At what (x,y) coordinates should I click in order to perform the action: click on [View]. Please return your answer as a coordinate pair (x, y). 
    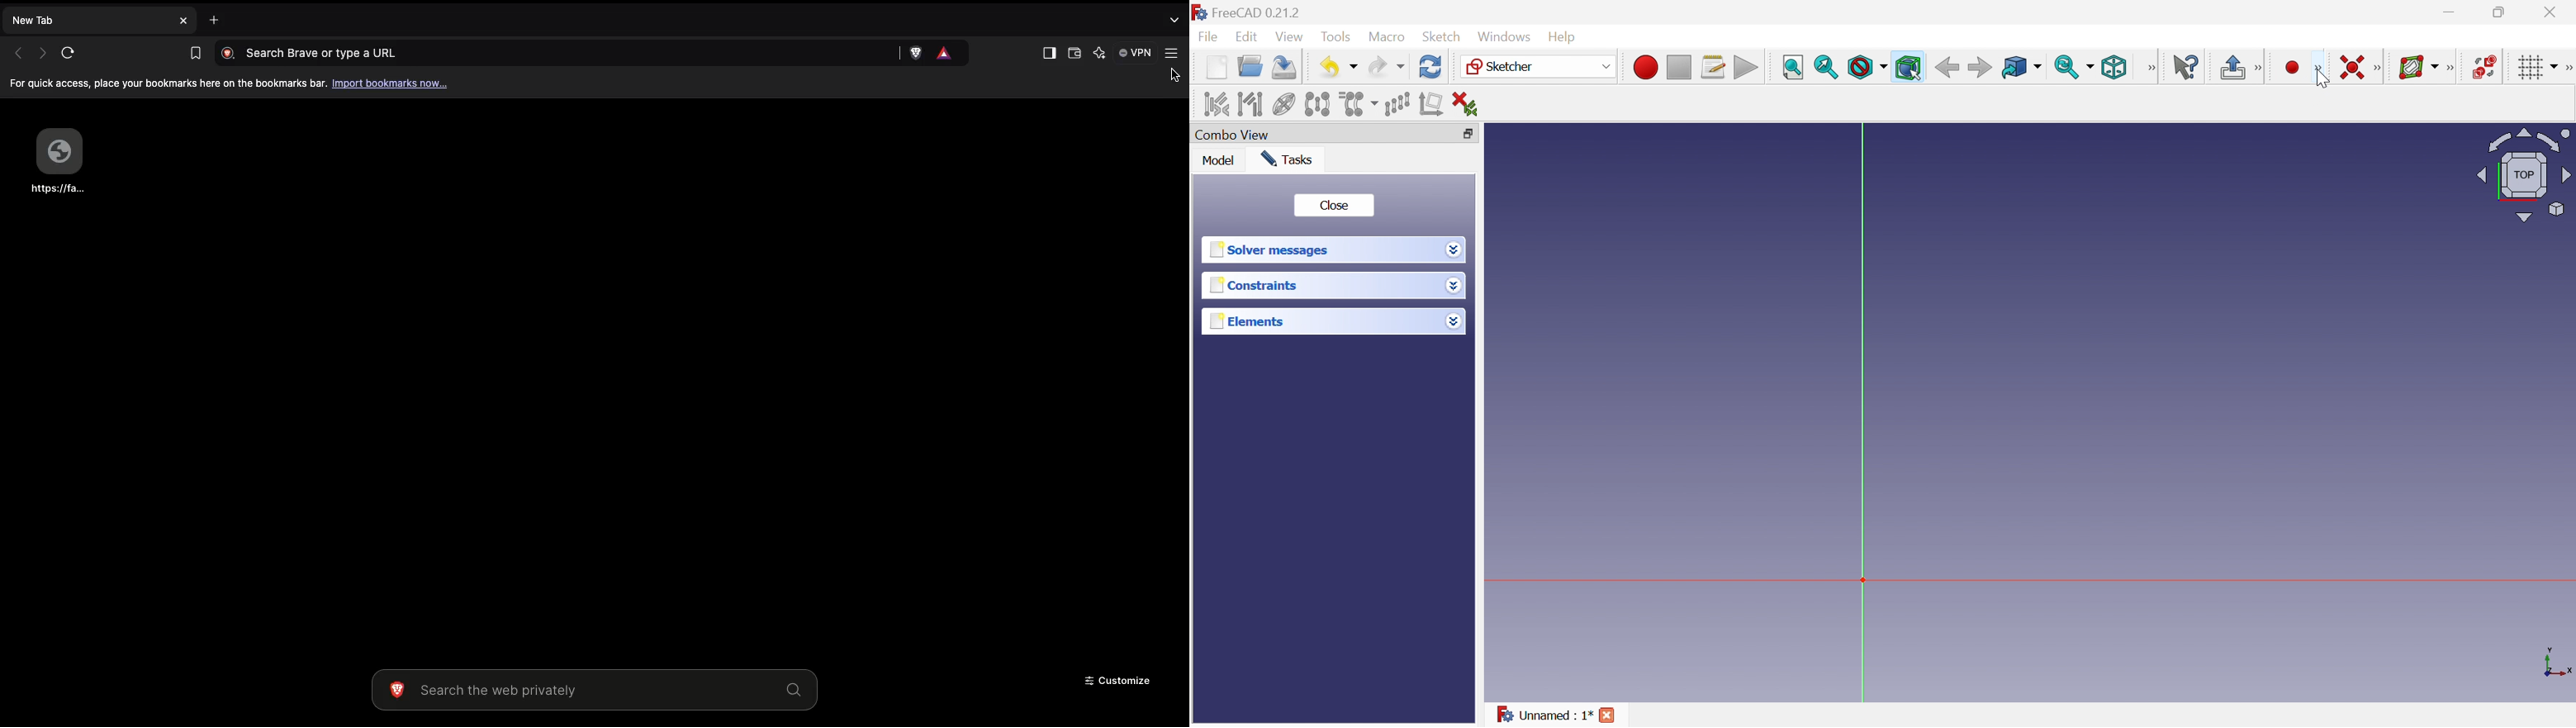
    Looking at the image, I should click on (2153, 66).